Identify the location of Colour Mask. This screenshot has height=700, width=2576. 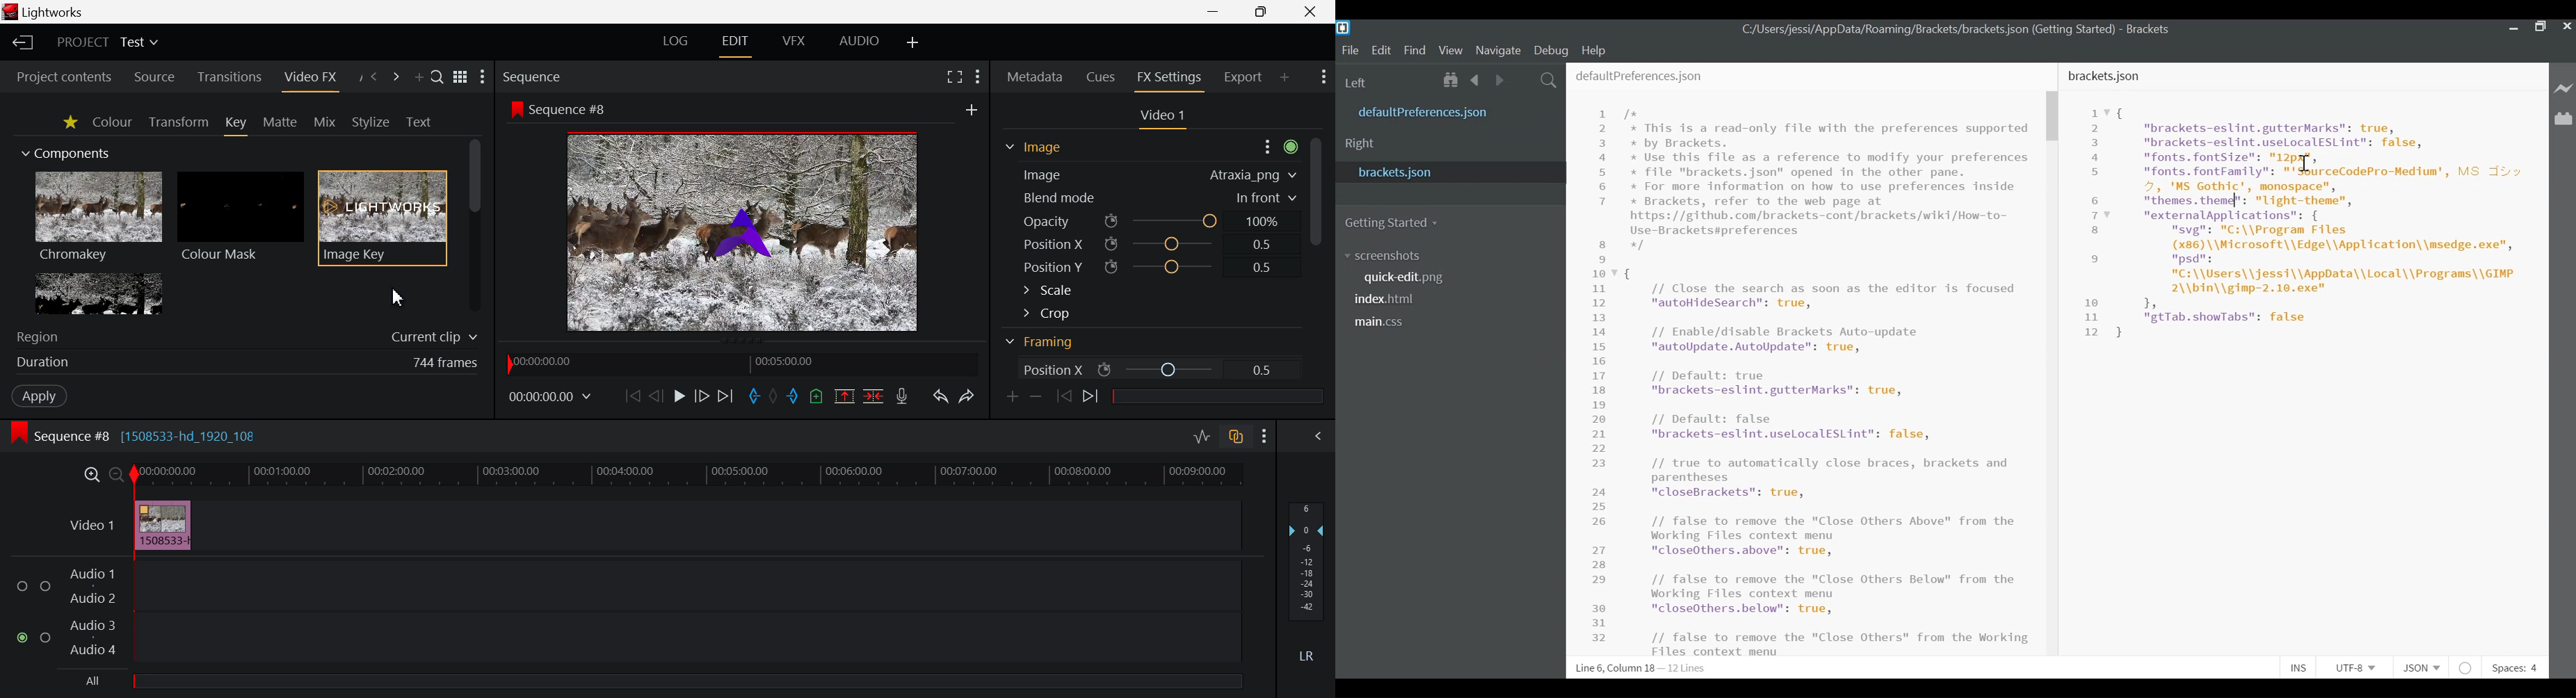
(241, 218).